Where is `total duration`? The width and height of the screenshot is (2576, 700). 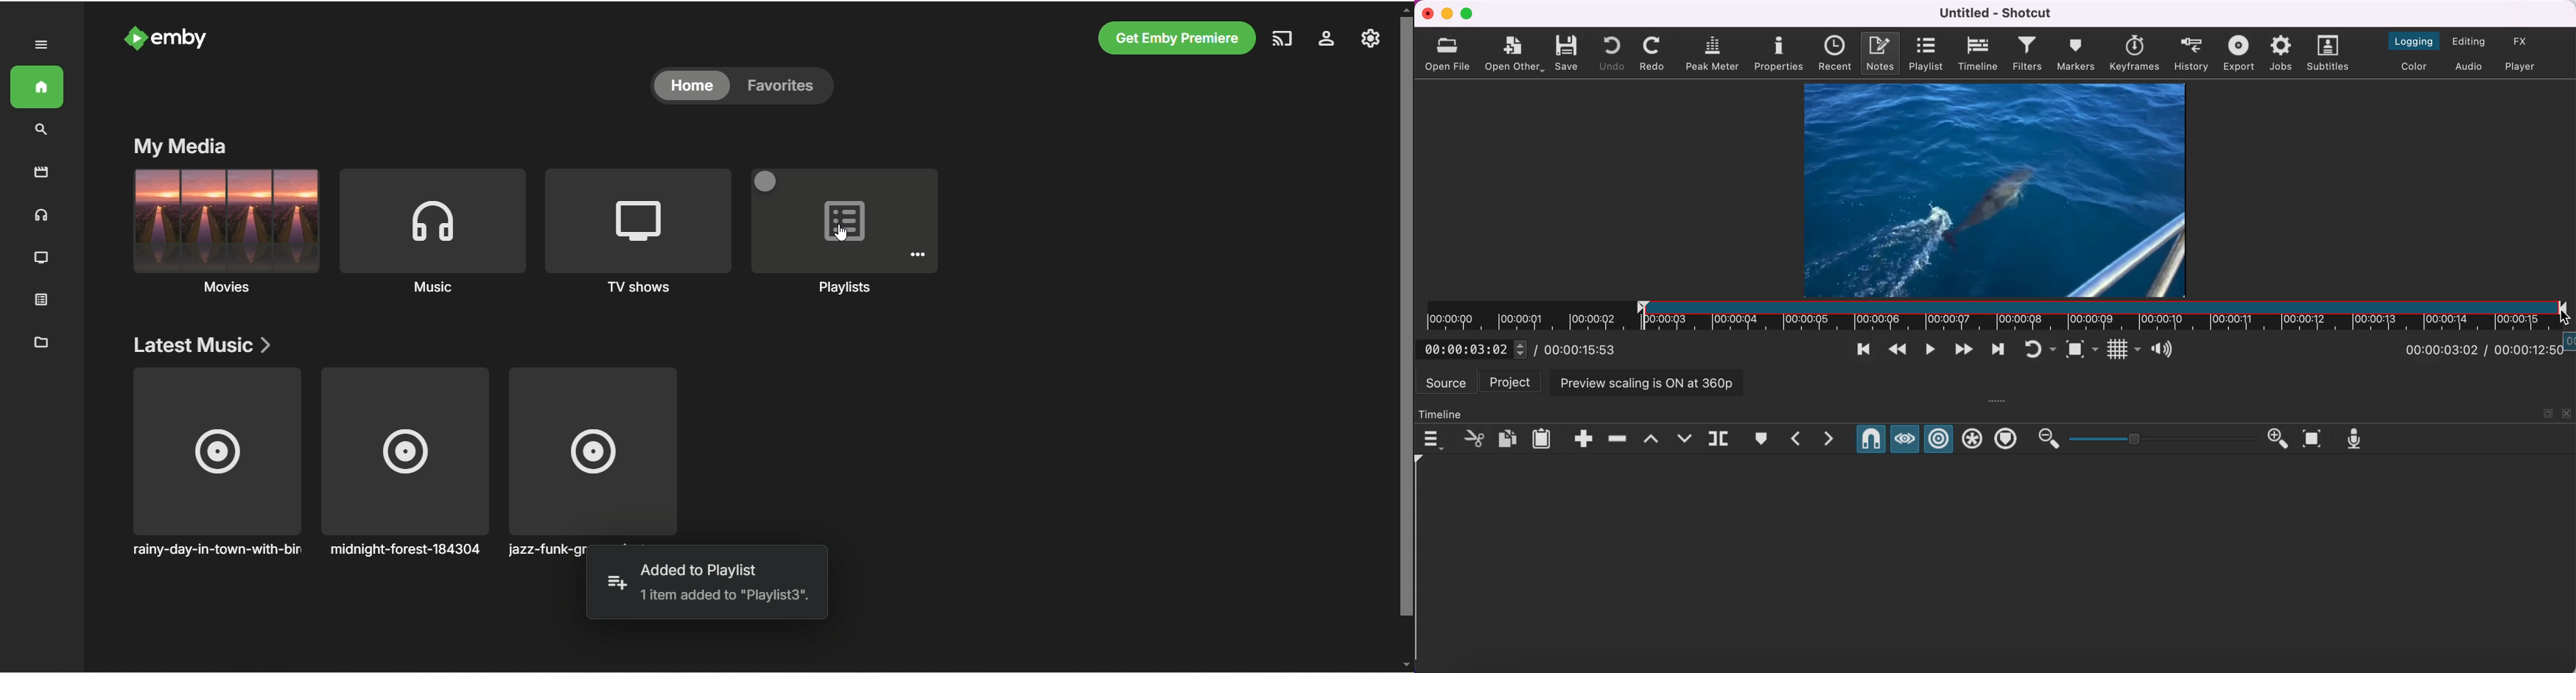 total duration is located at coordinates (2534, 351).